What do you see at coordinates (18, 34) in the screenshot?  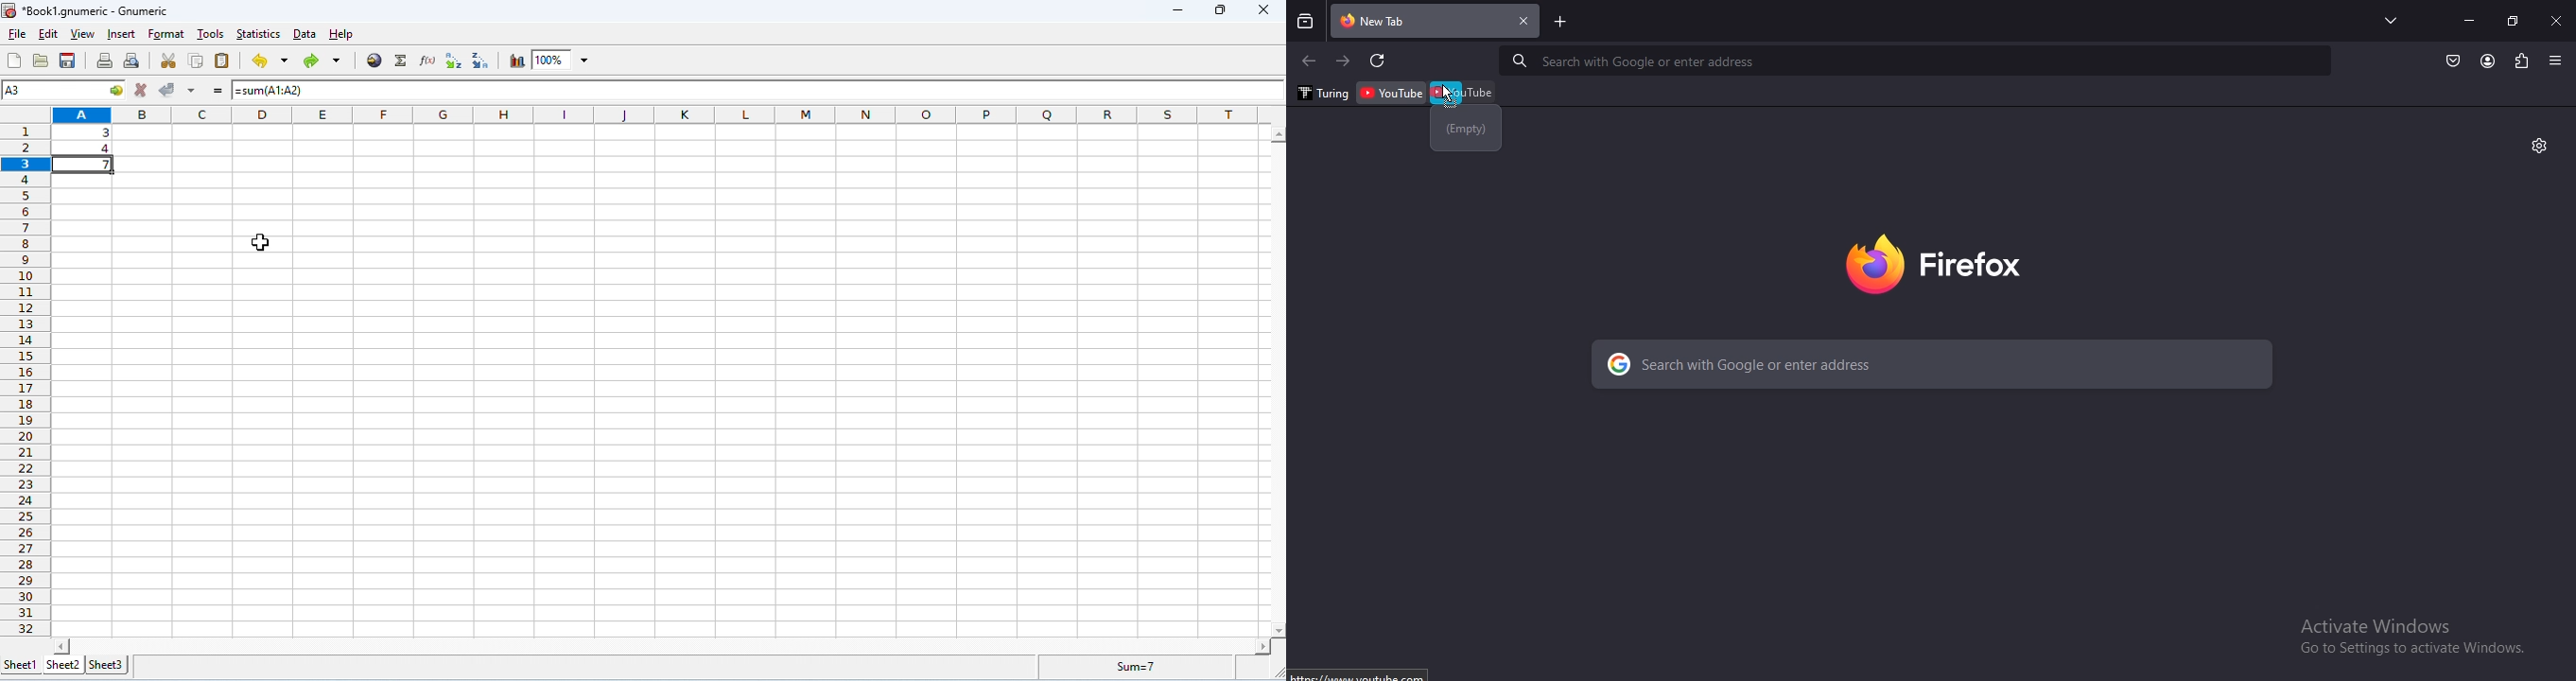 I see `file` at bounding box center [18, 34].